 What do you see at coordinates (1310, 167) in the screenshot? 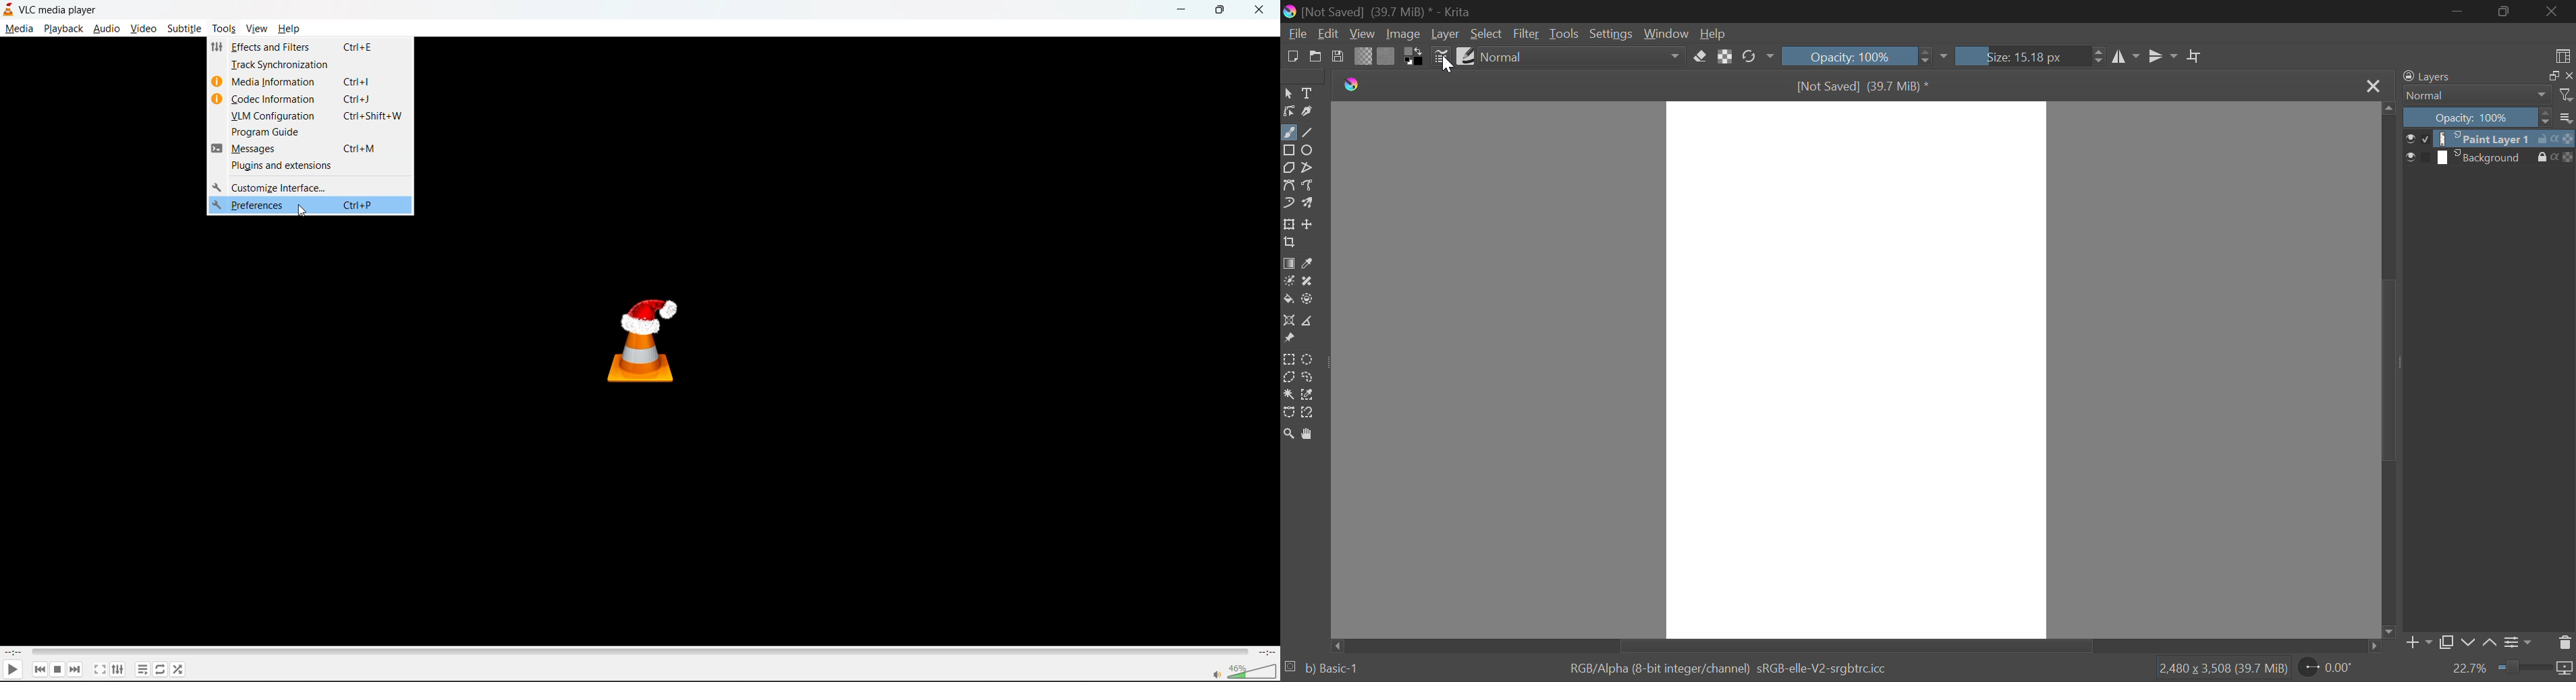
I see `Polyline` at bounding box center [1310, 167].